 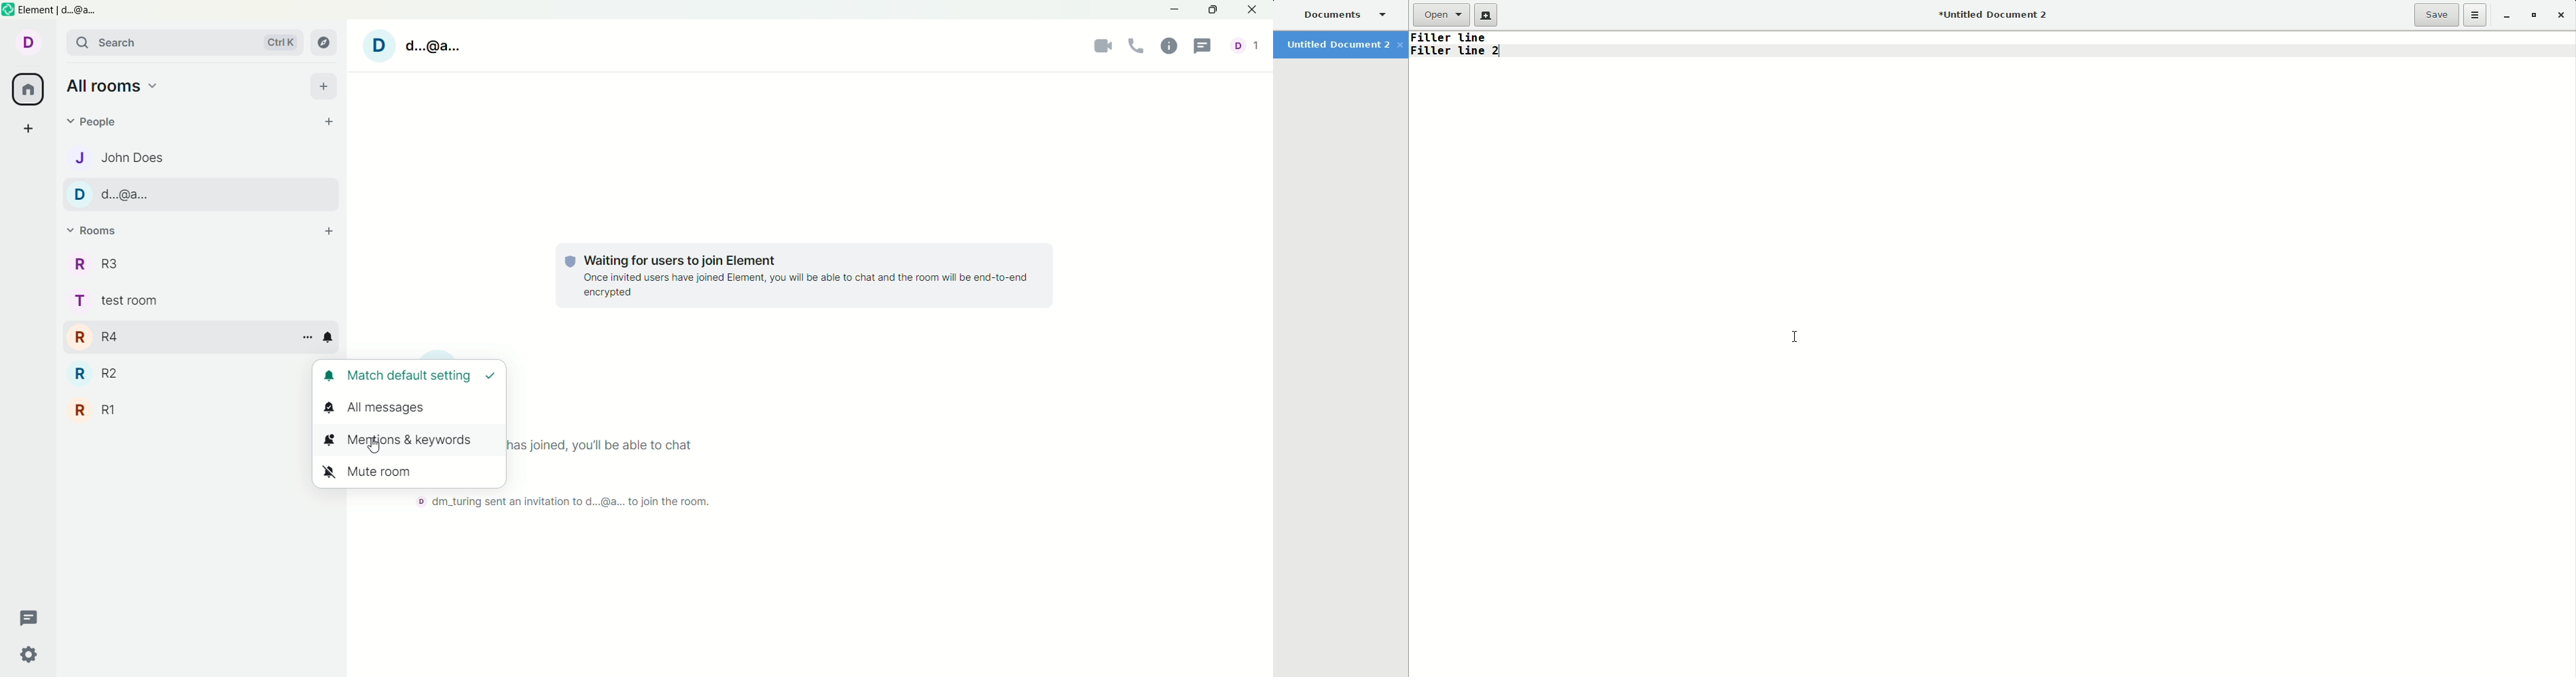 What do you see at coordinates (328, 340) in the screenshot?
I see `notification` at bounding box center [328, 340].